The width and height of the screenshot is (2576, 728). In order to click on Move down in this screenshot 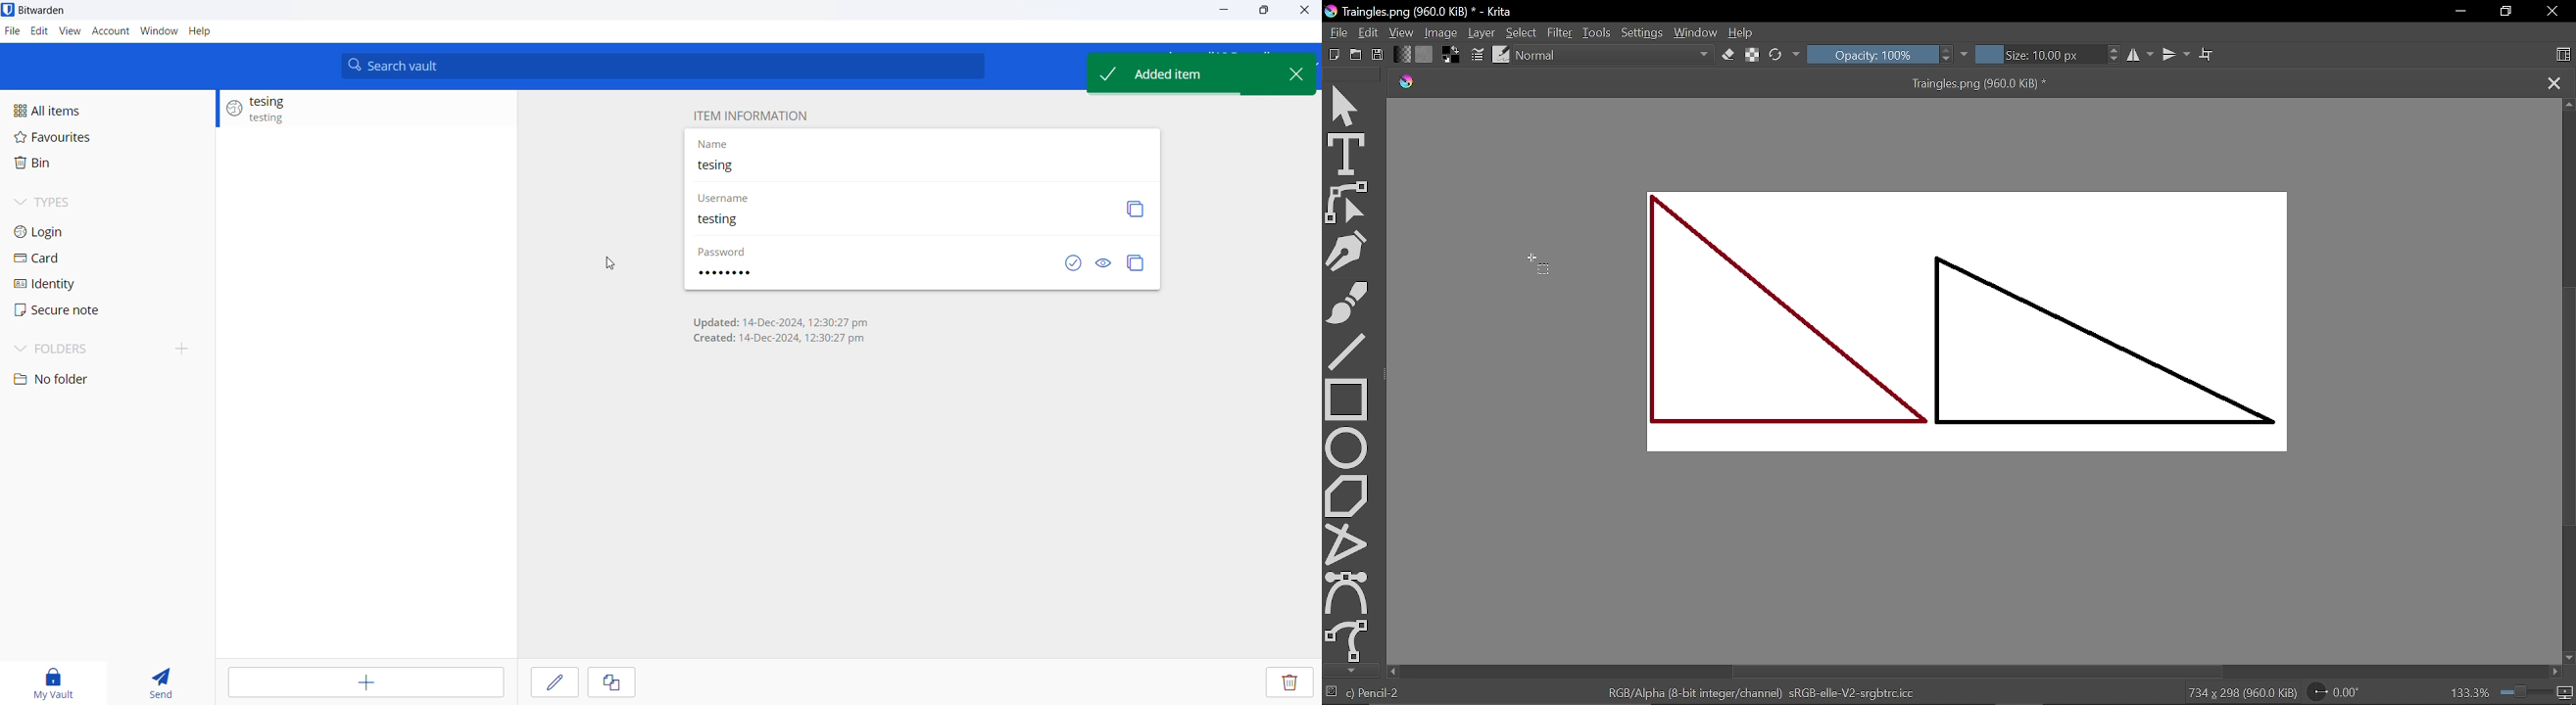, I will do `click(2568, 658)`.